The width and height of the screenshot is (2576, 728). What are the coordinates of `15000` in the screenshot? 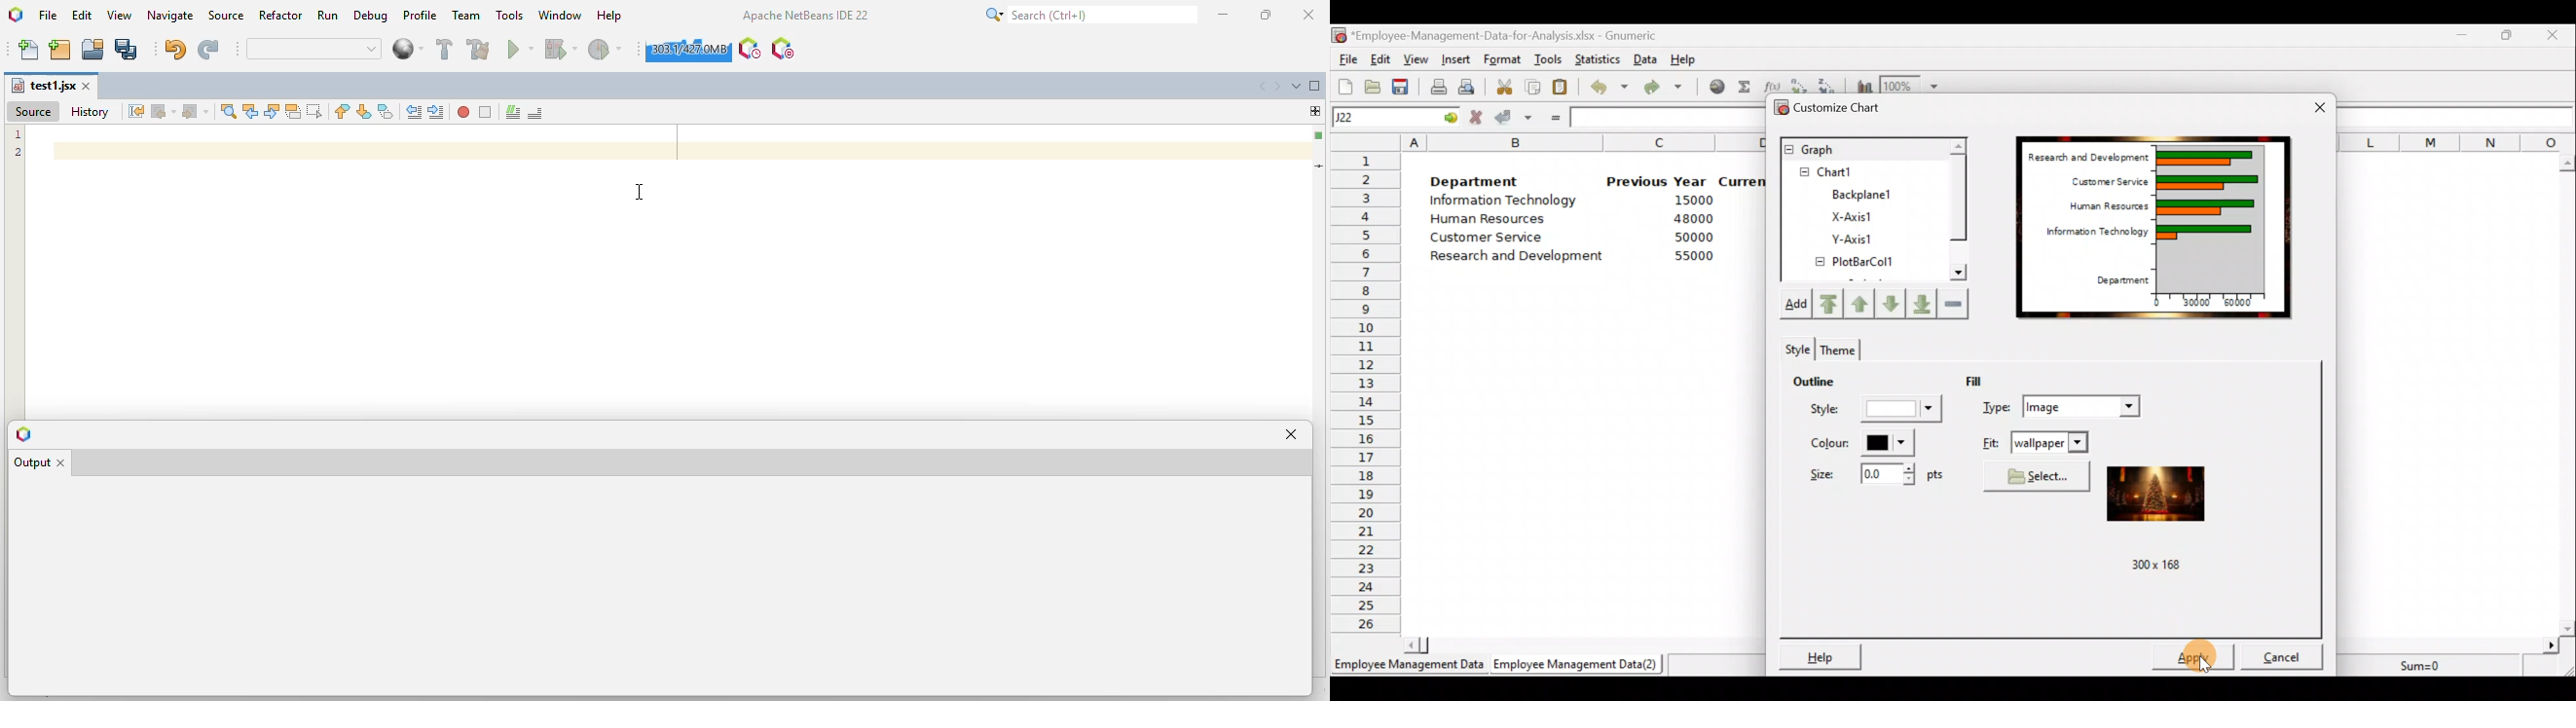 It's located at (1689, 203).